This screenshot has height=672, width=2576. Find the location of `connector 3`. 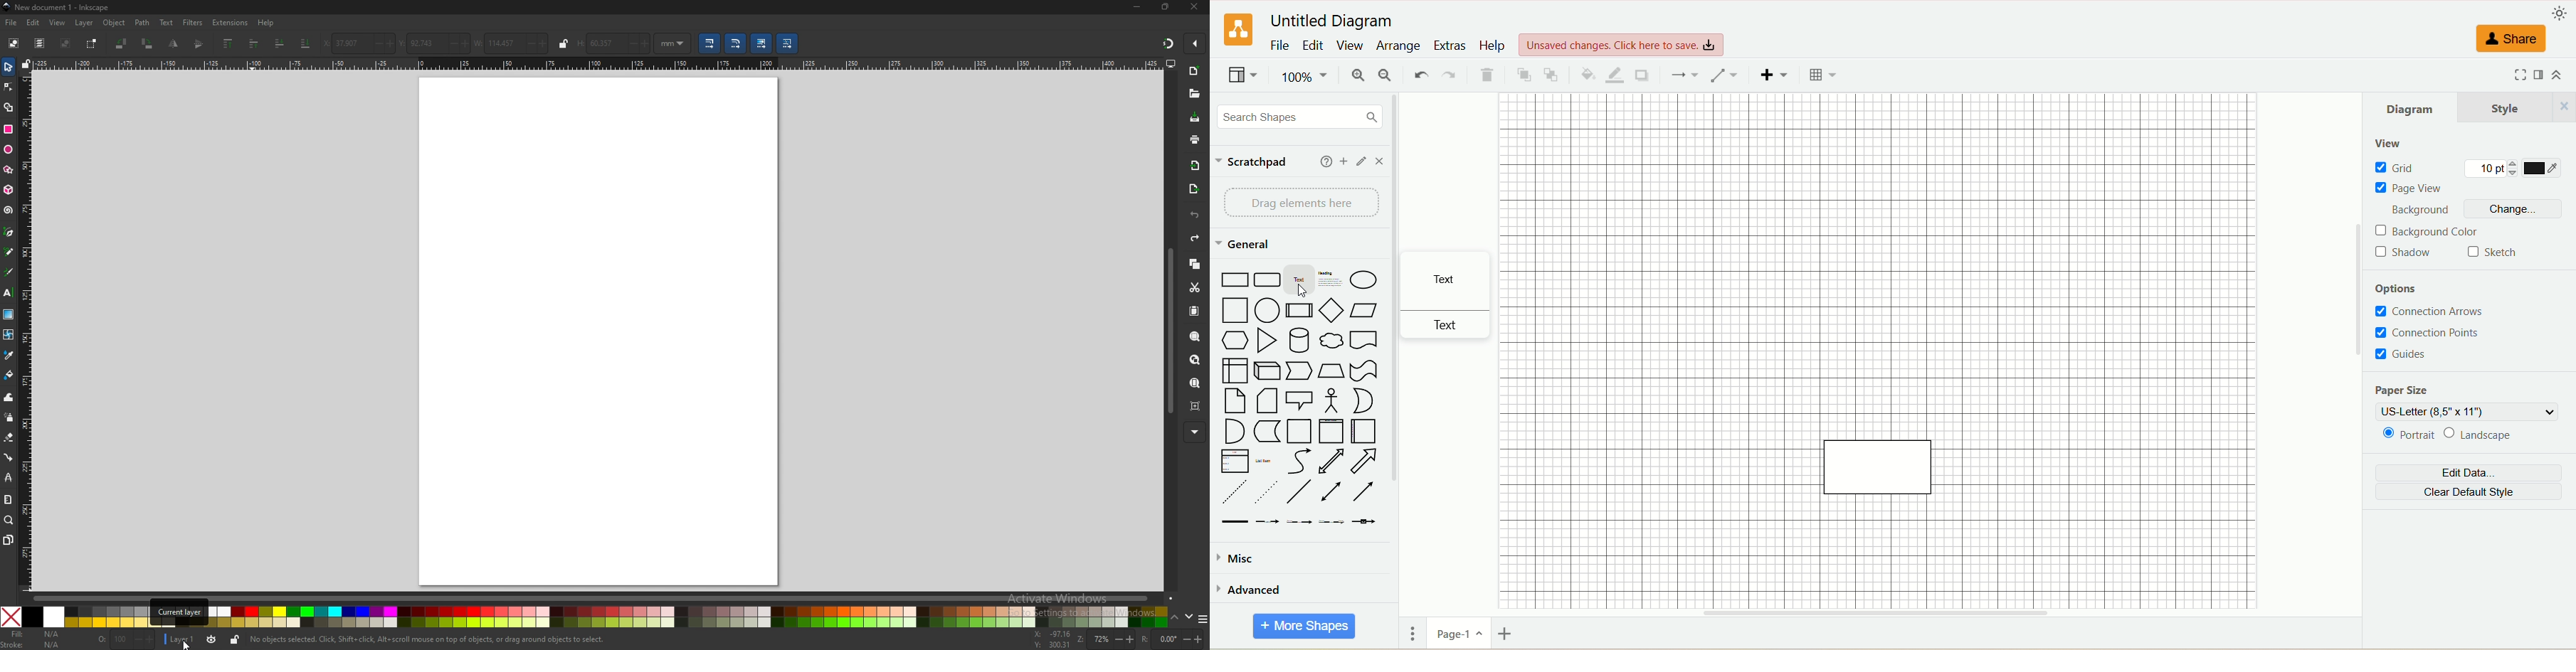

connector 3 is located at coordinates (1299, 521).